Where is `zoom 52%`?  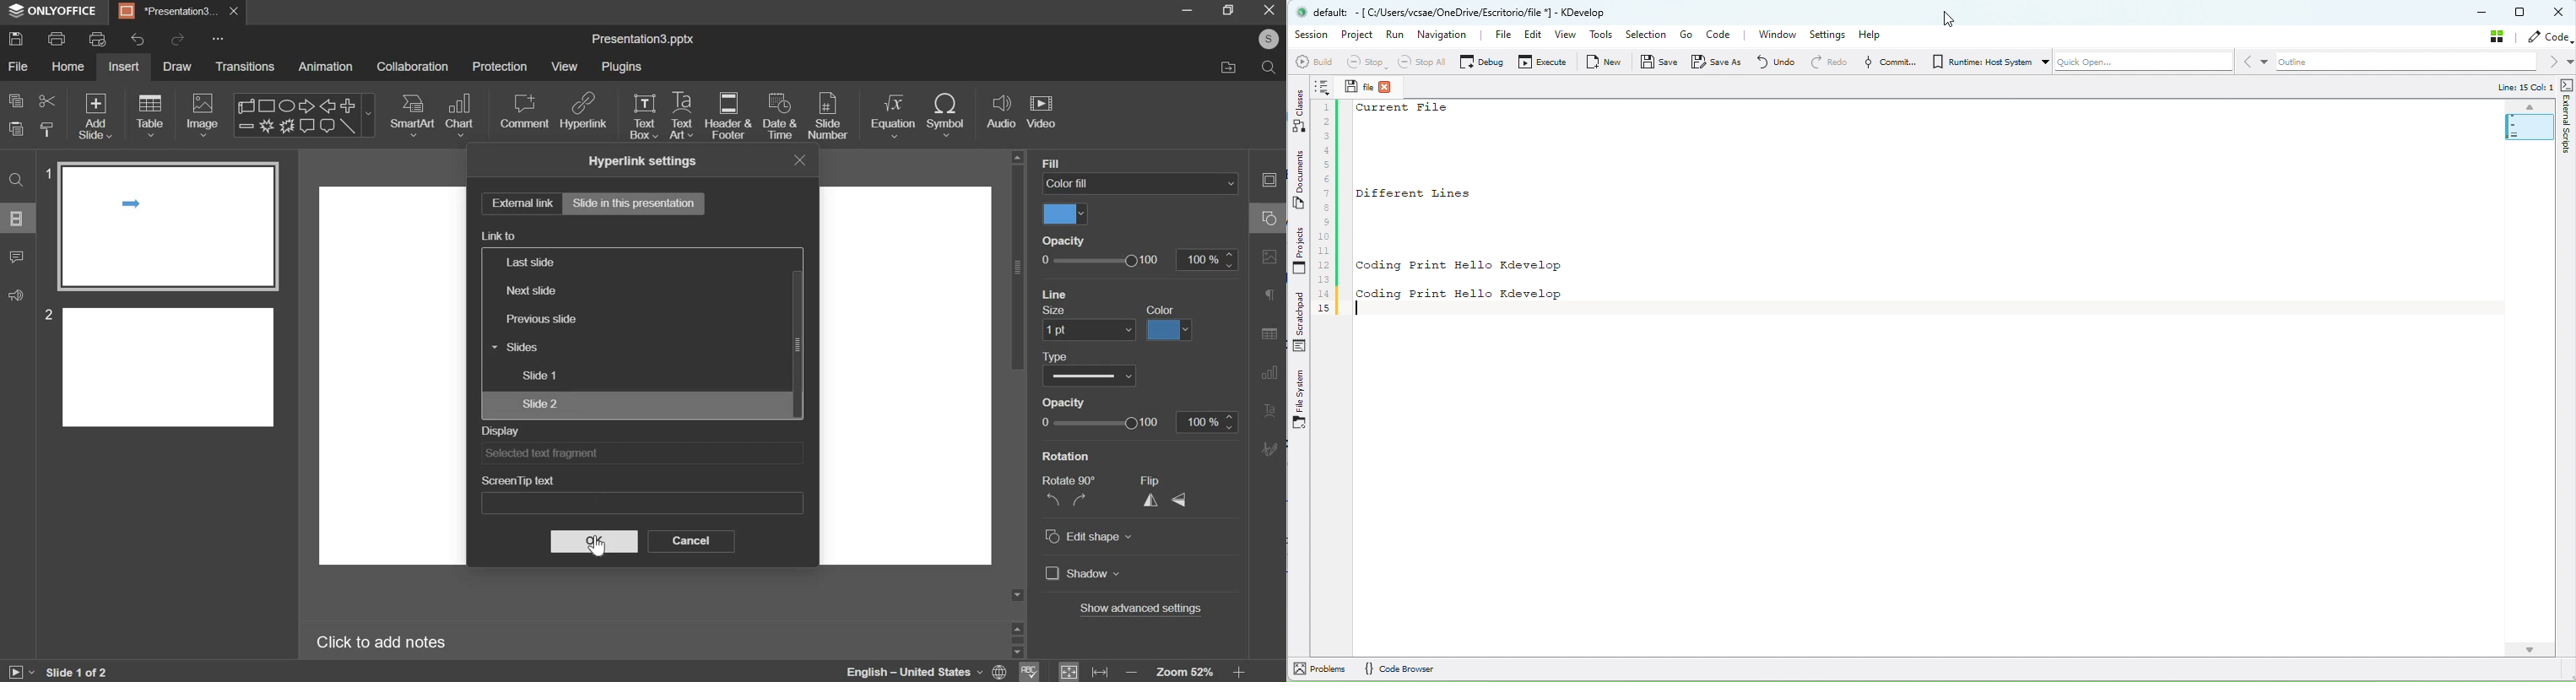
zoom 52% is located at coordinates (1185, 672).